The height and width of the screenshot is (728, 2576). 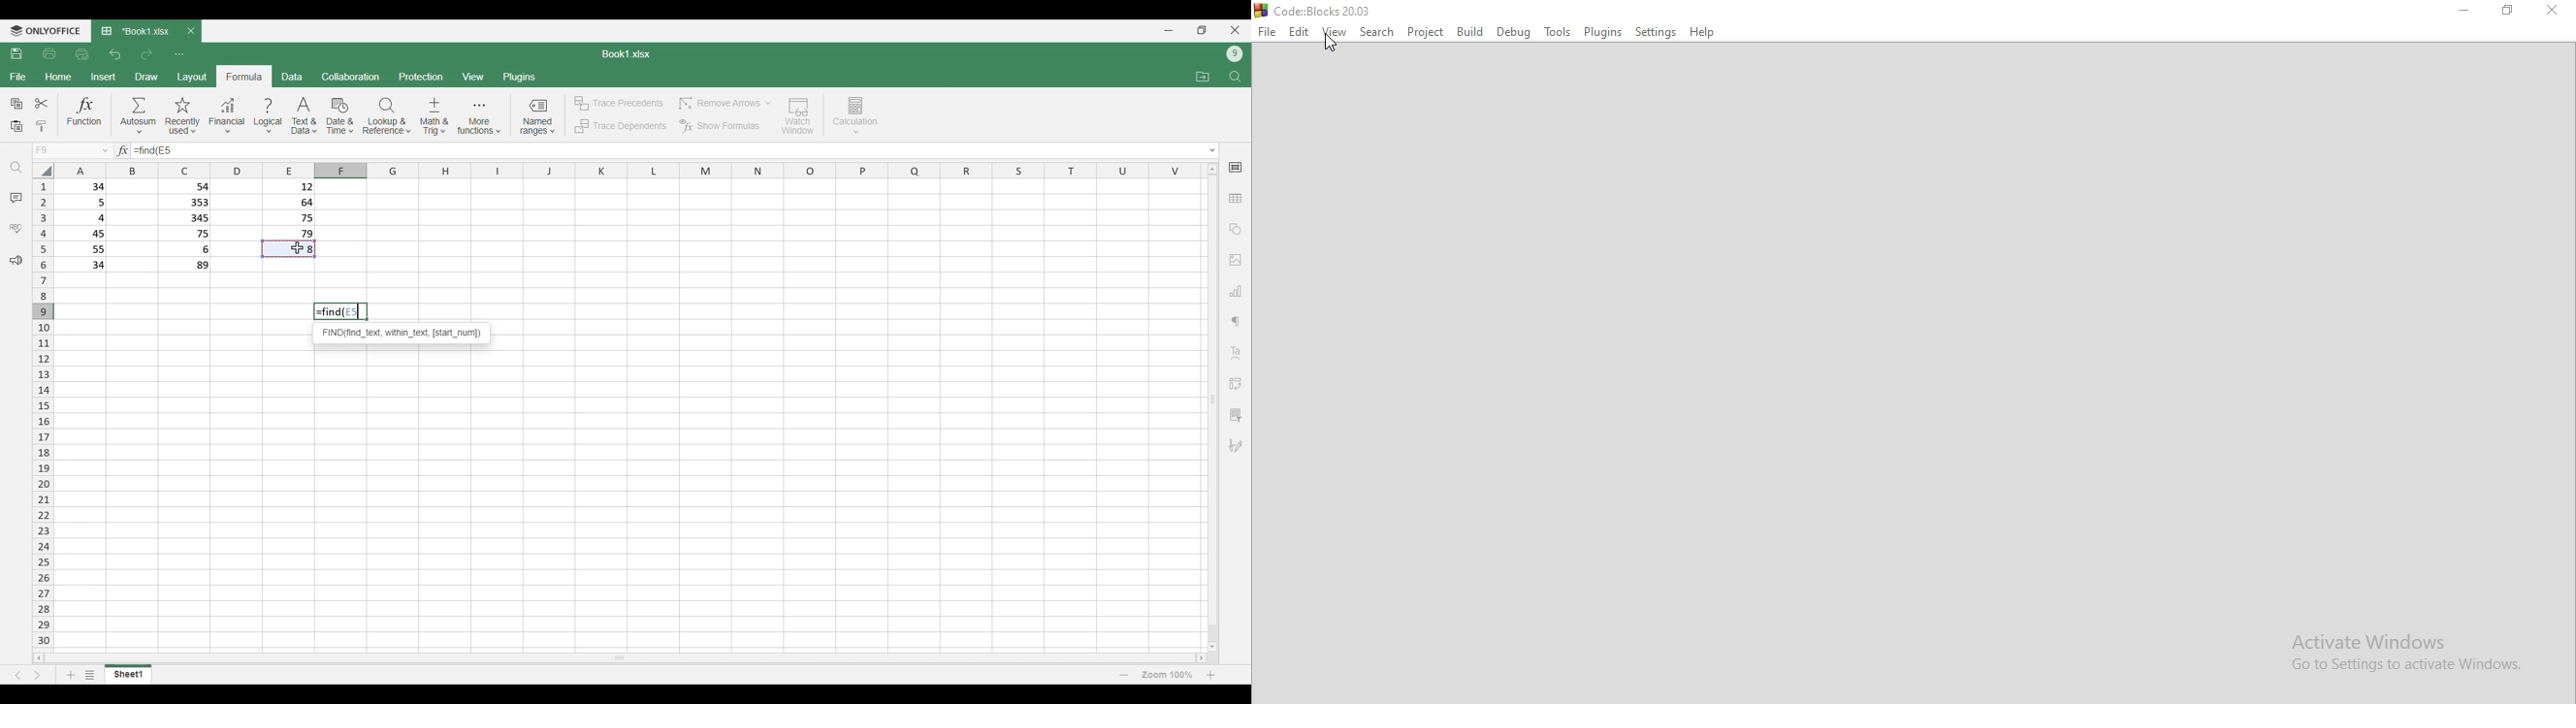 I want to click on Copy, so click(x=16, y=104).